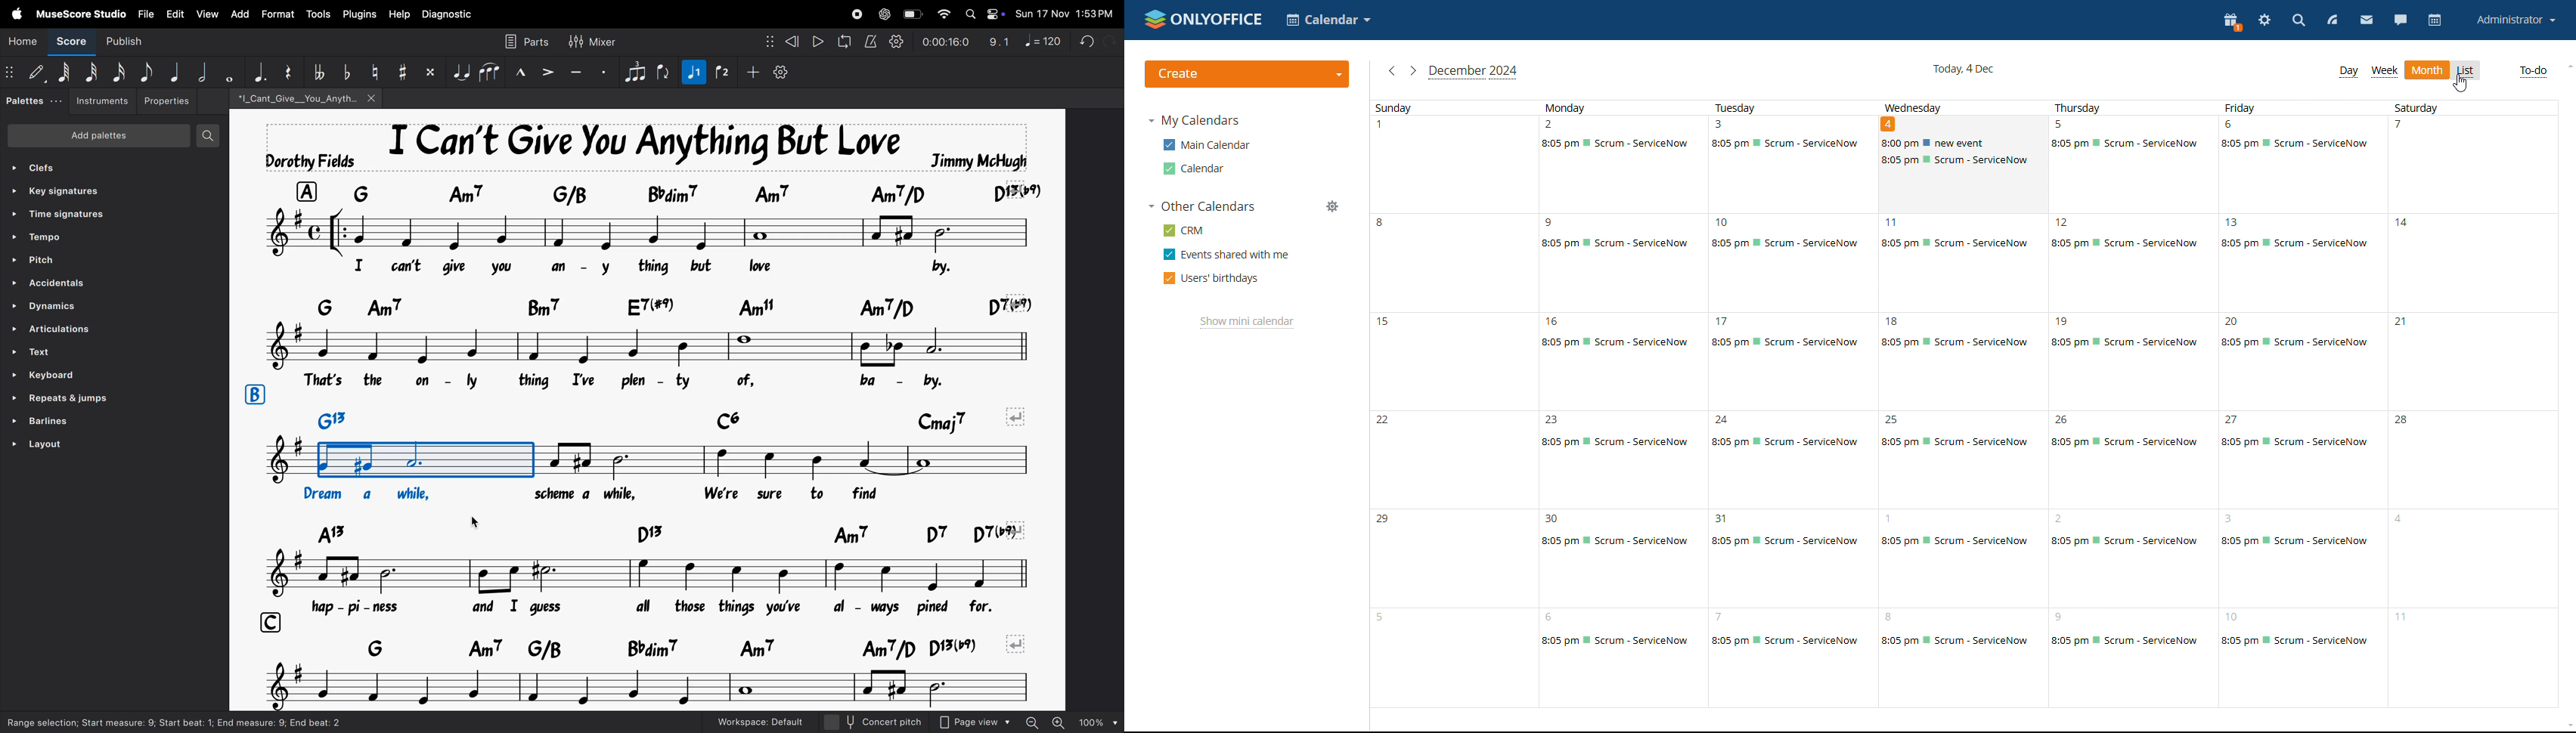 The height and width of the screenshot is (756, 2576). I want to click on parts, so click(529, 40).